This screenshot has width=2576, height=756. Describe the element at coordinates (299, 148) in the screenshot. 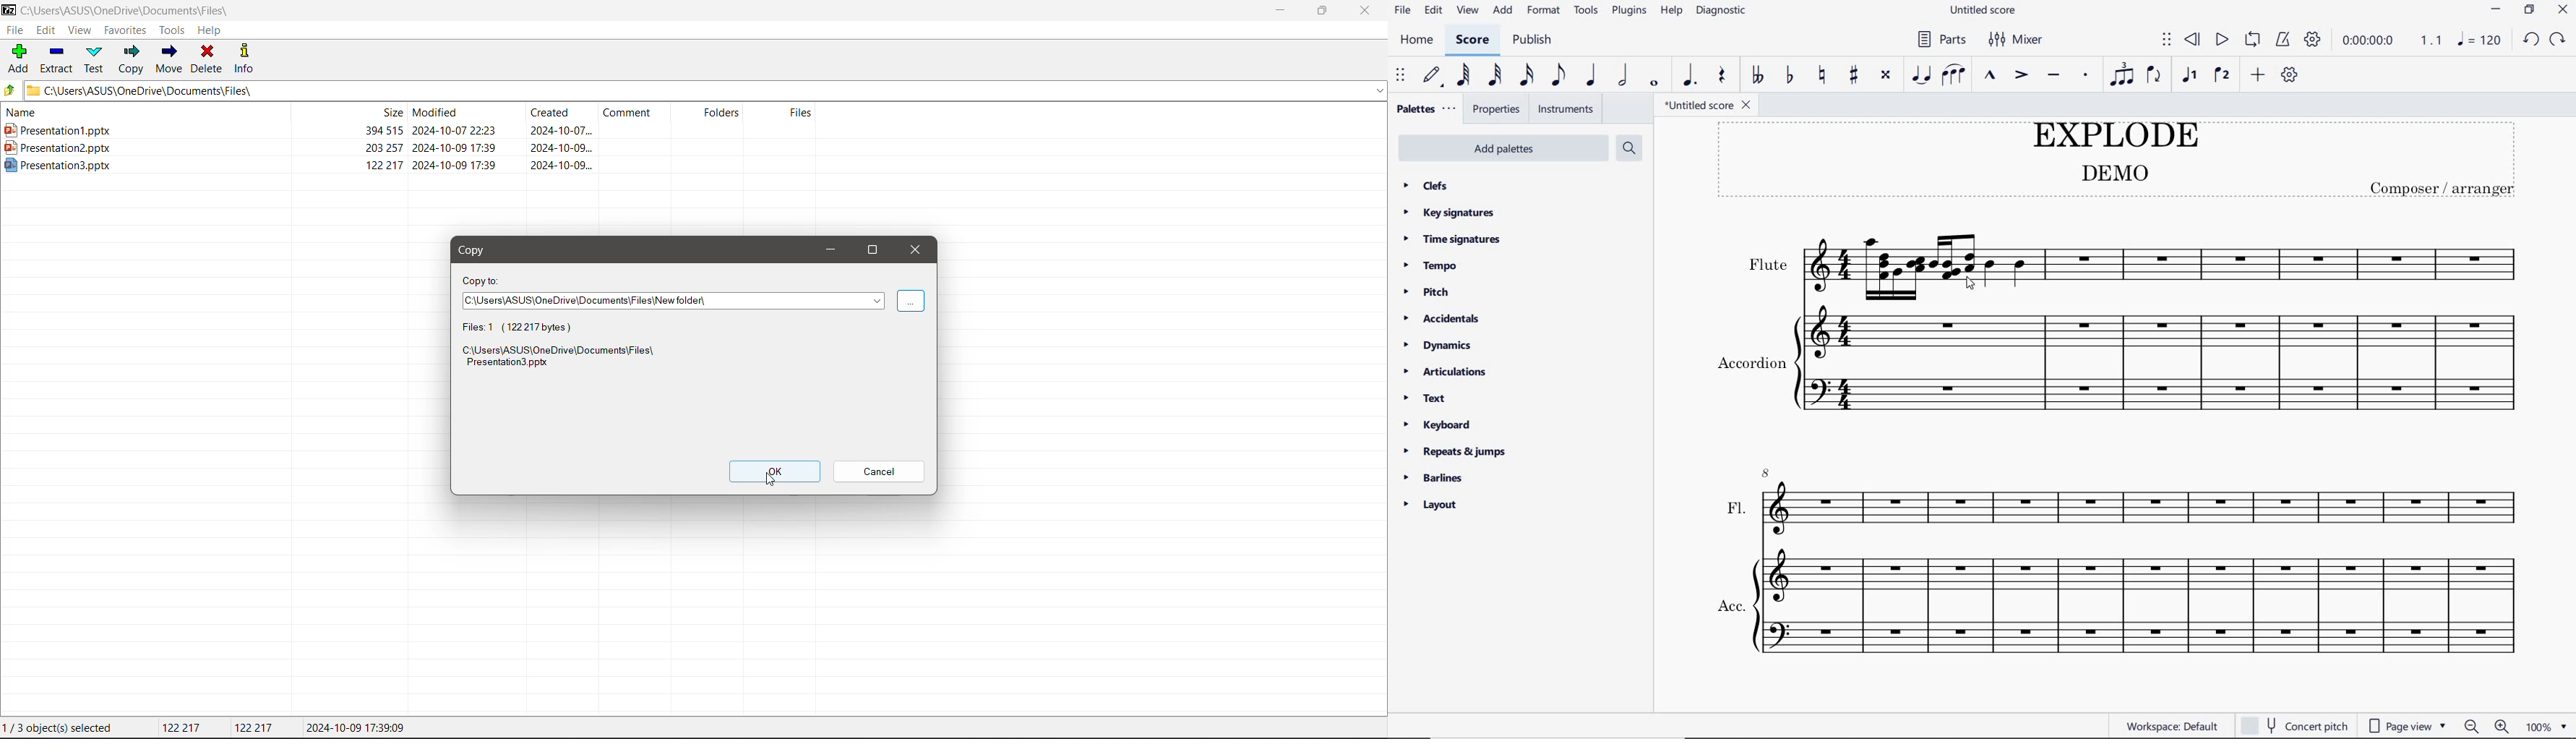

I see `Presetation2` at that location.